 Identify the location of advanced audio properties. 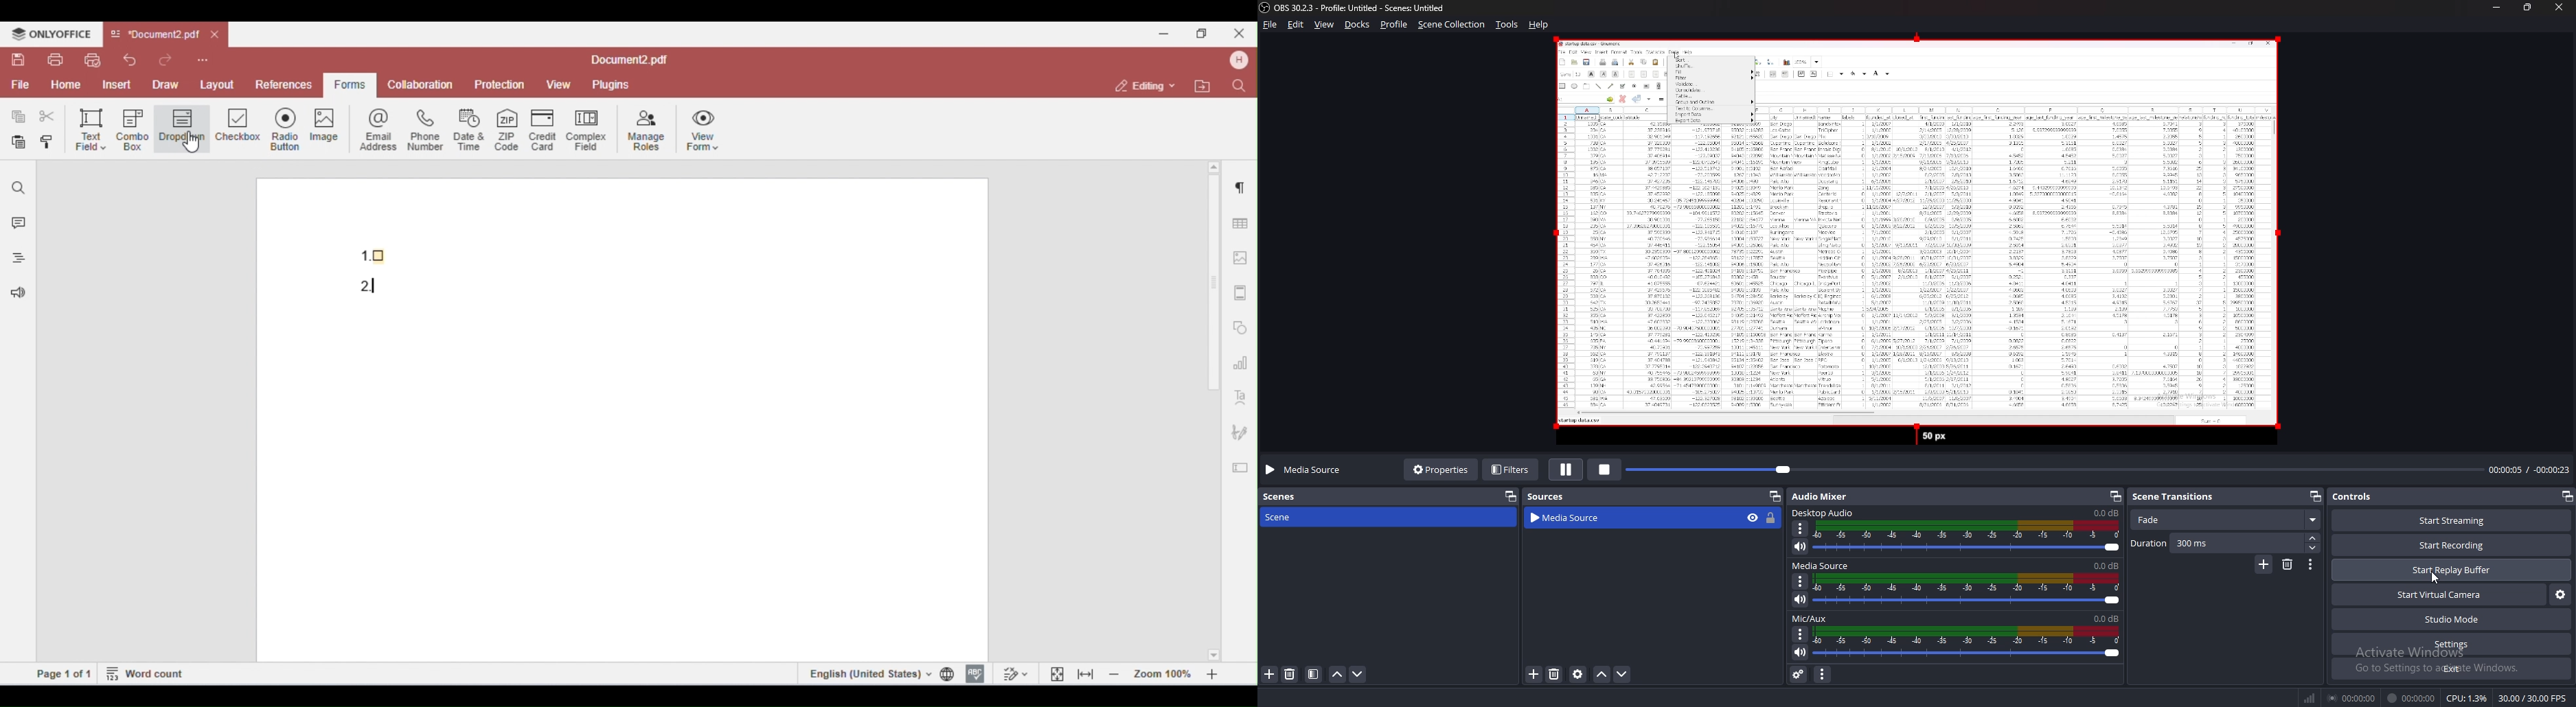
(1799, 673).